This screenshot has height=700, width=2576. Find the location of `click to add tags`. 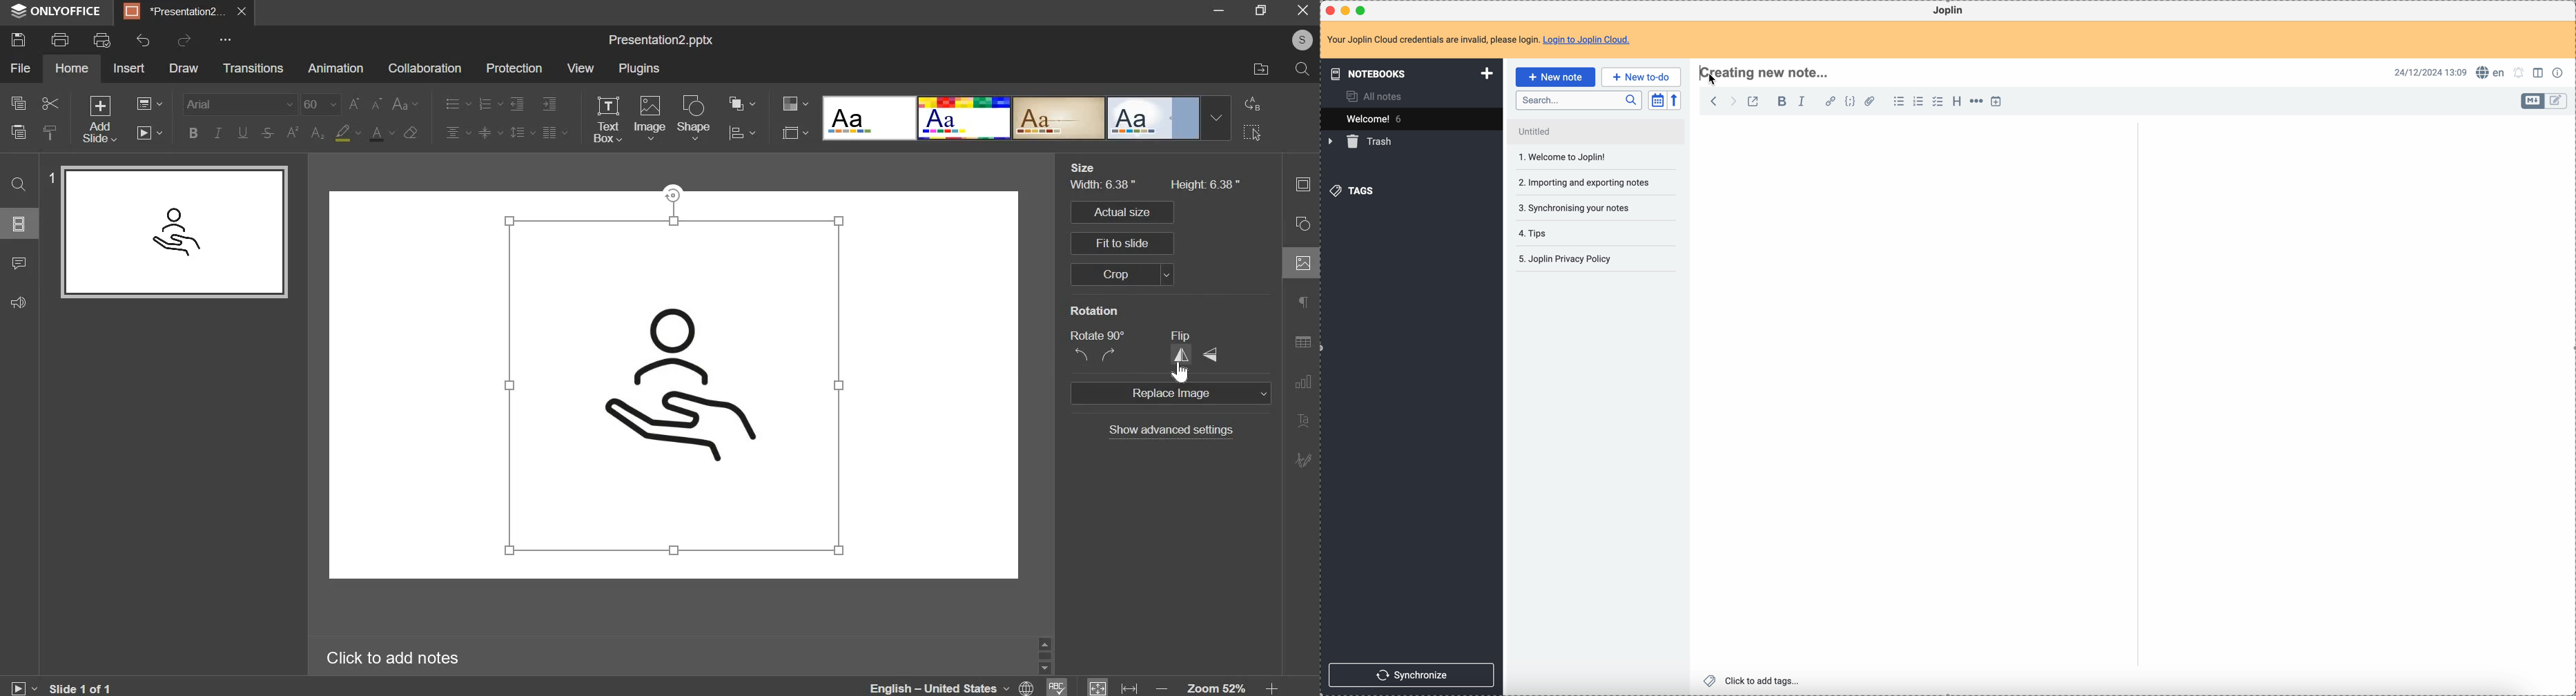

click to add tags is located at coordinates (1754, 680).